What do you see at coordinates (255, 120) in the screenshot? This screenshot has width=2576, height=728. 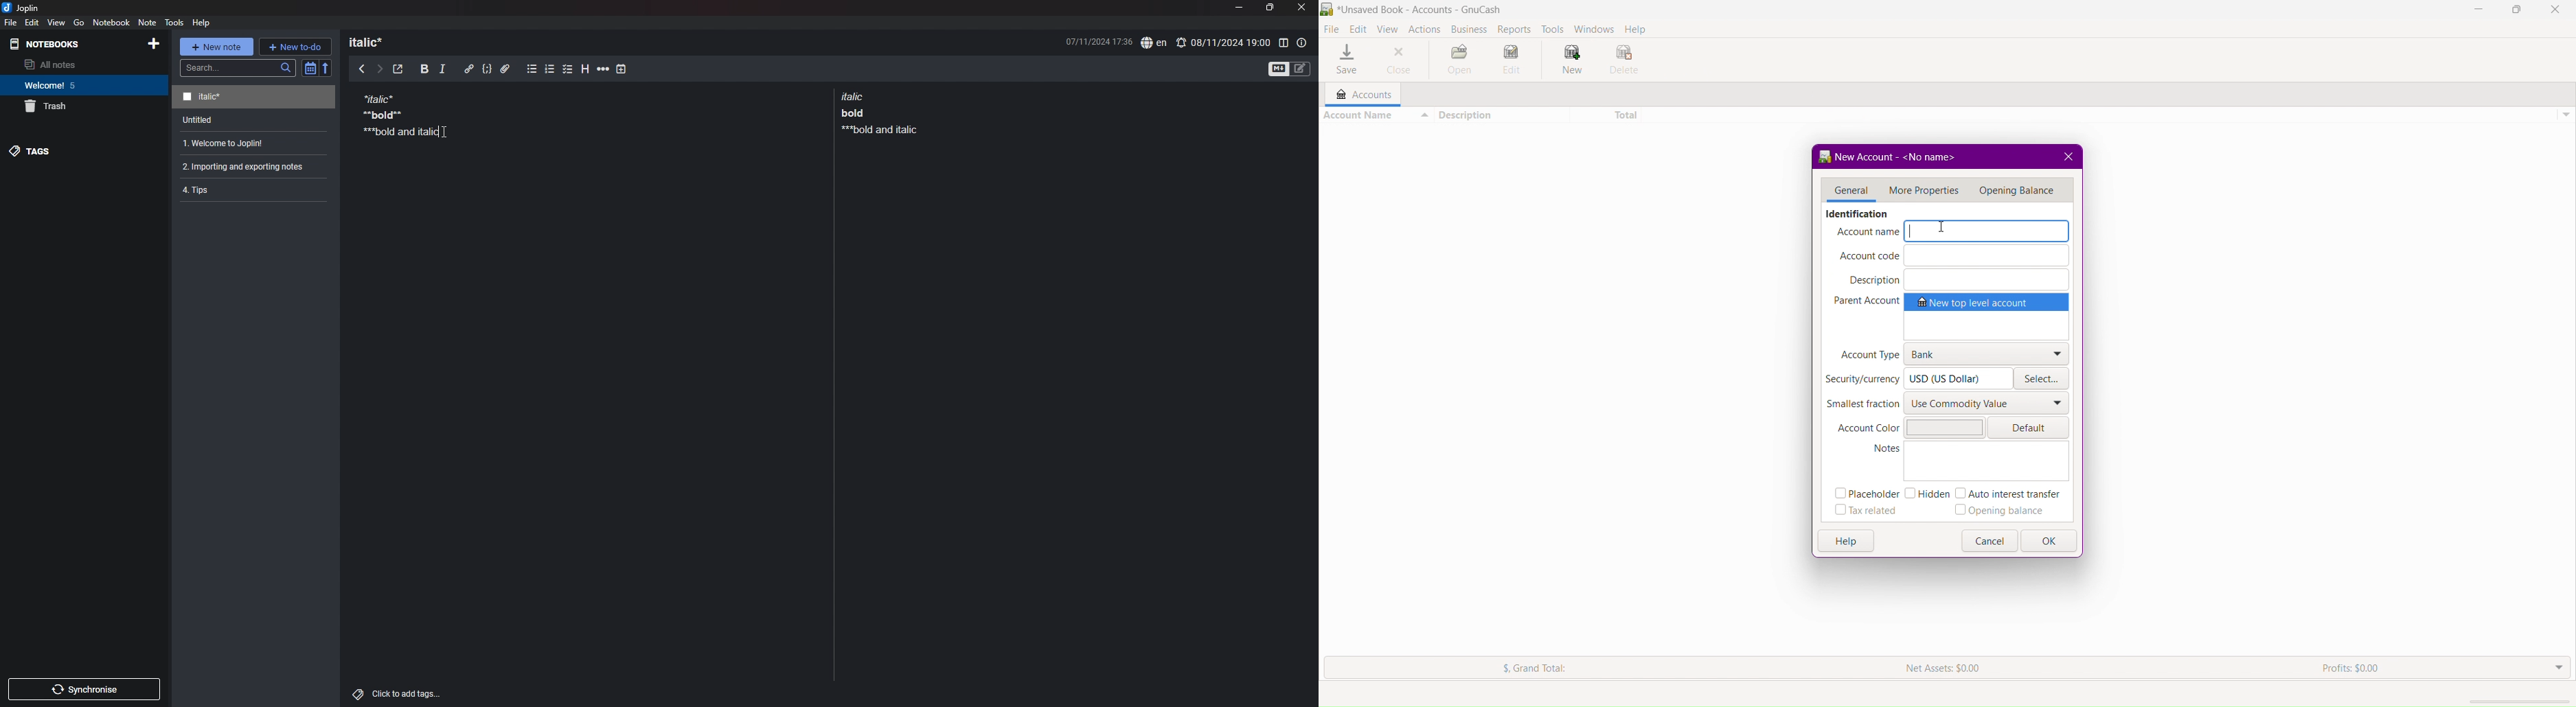 I see `note` at bounding box center [255, 120].